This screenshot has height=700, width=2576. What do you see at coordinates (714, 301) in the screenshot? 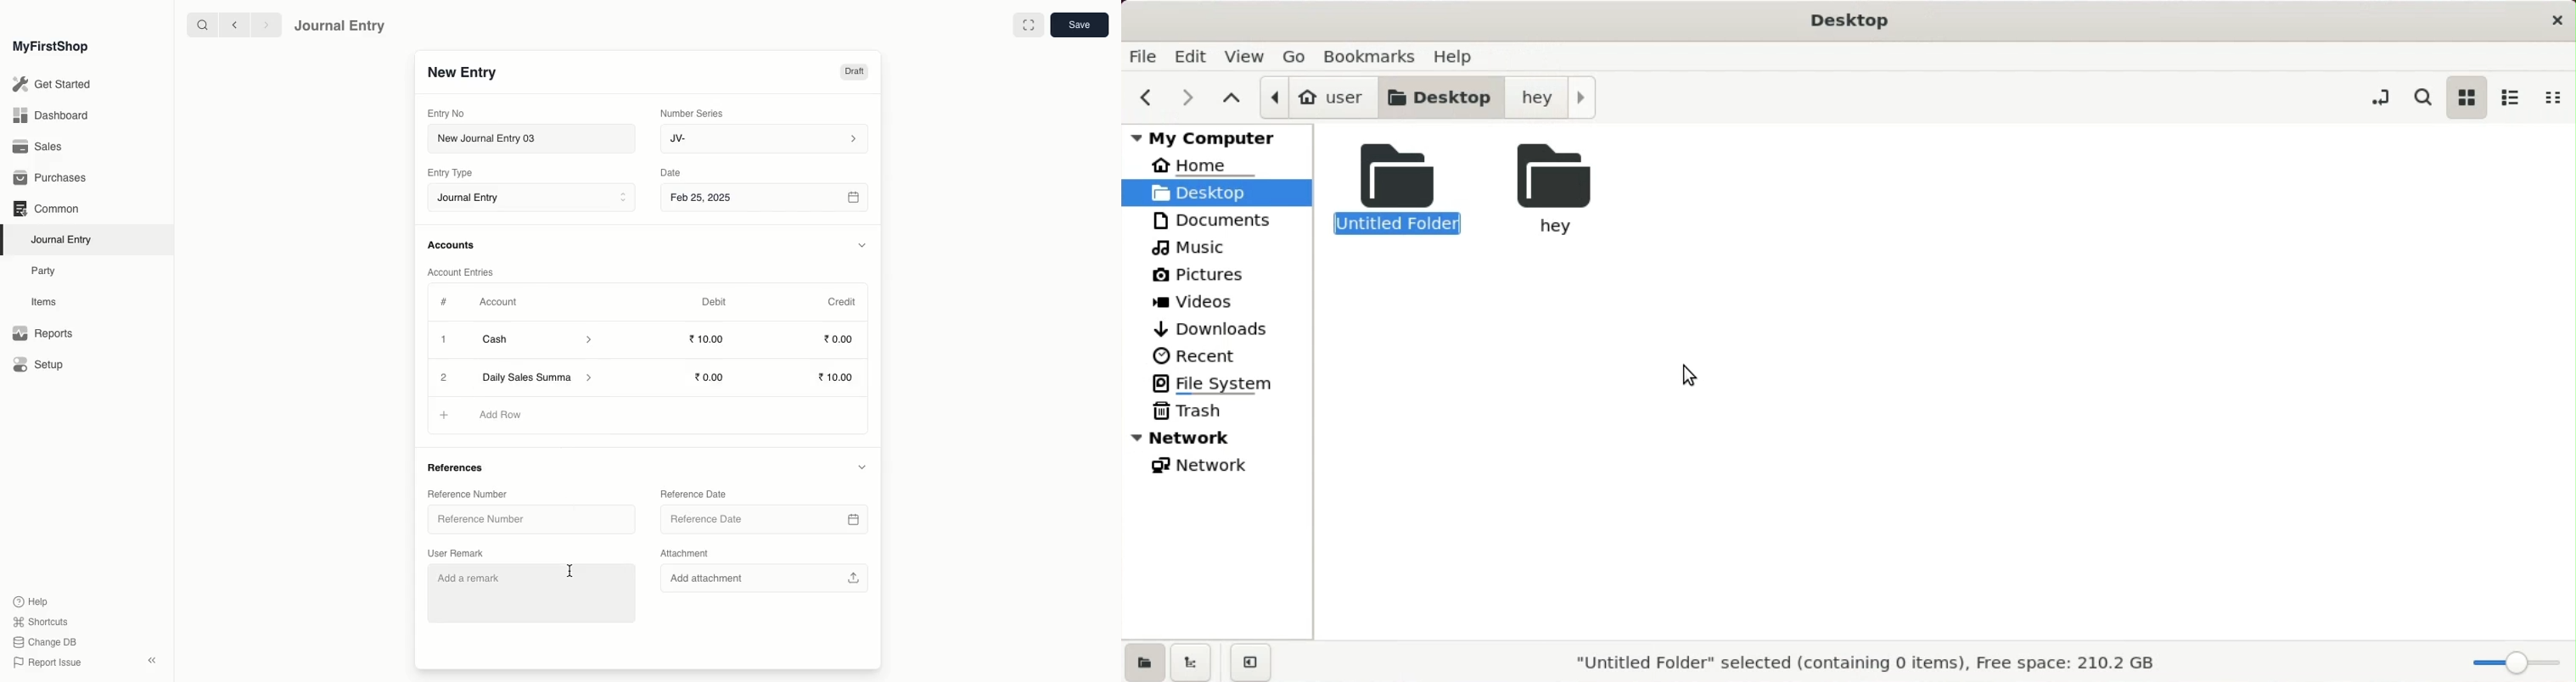
I see `Debit` at bounding box center [714, 301].